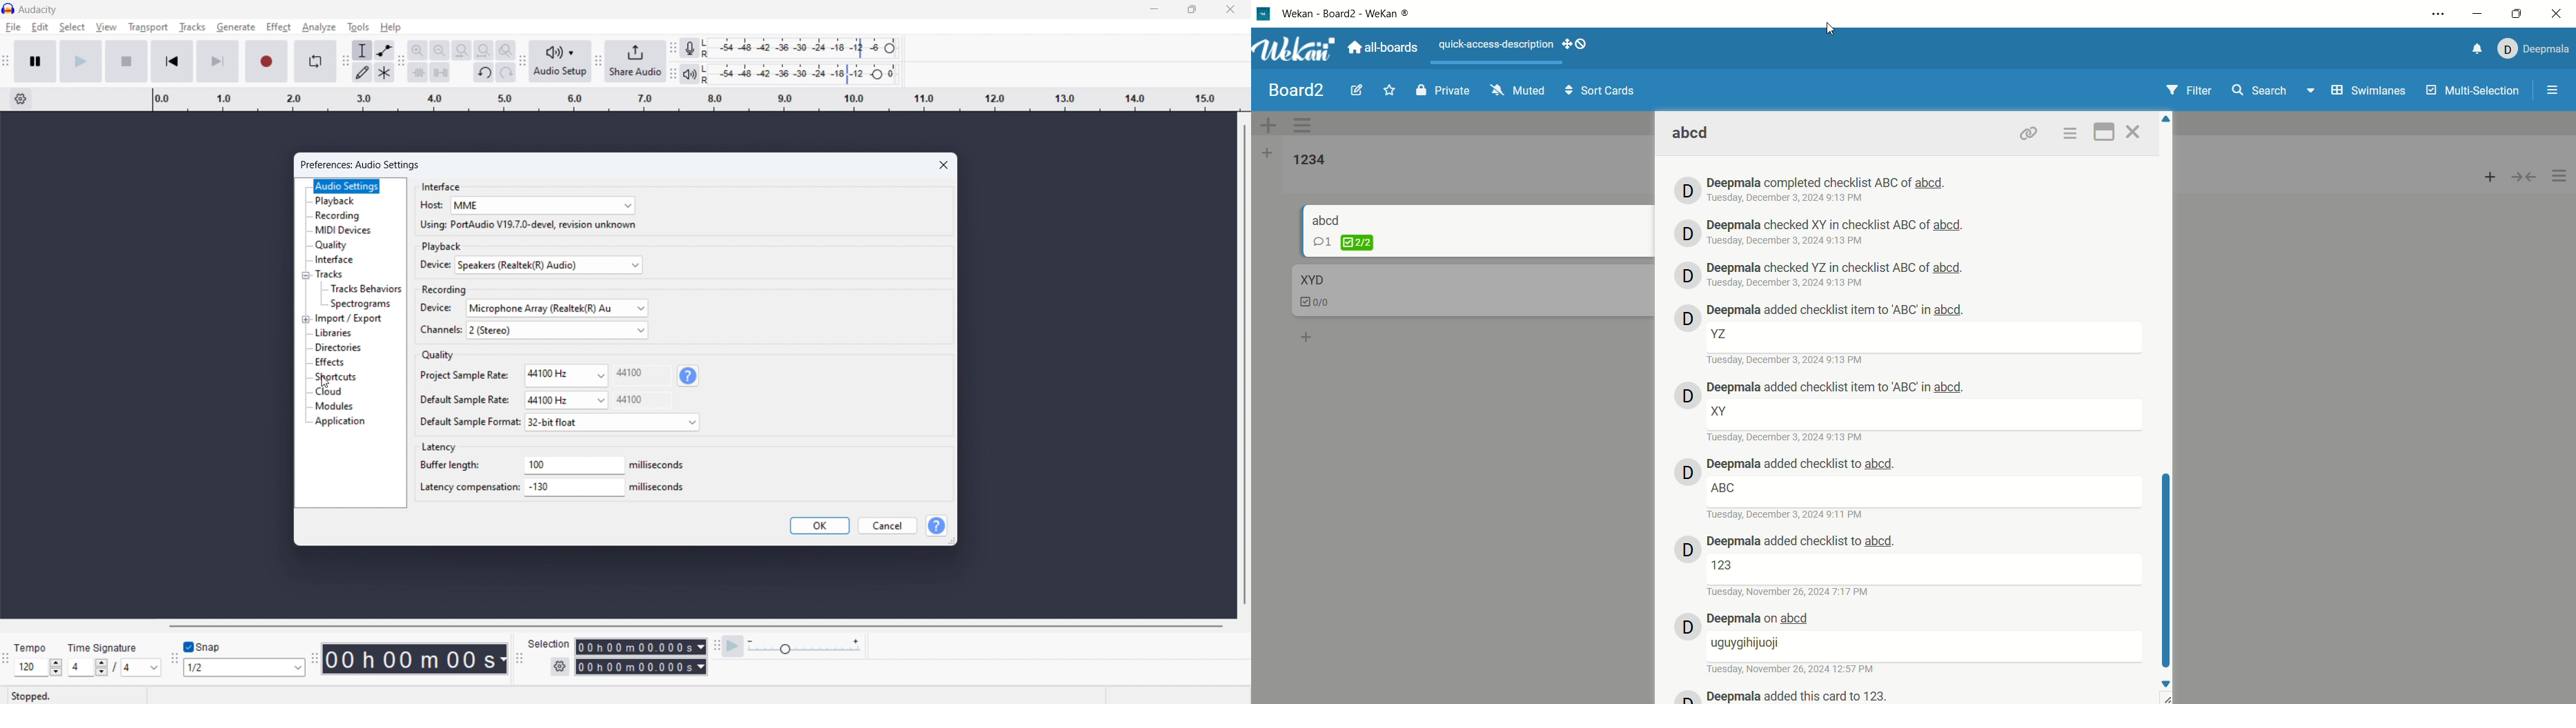 Image resolution: width=2576 pixels, height=728 pixels. Describe the element at coordinates (315, 660) in the screenshot. I see `Enables movement of time toolbar` at that location.